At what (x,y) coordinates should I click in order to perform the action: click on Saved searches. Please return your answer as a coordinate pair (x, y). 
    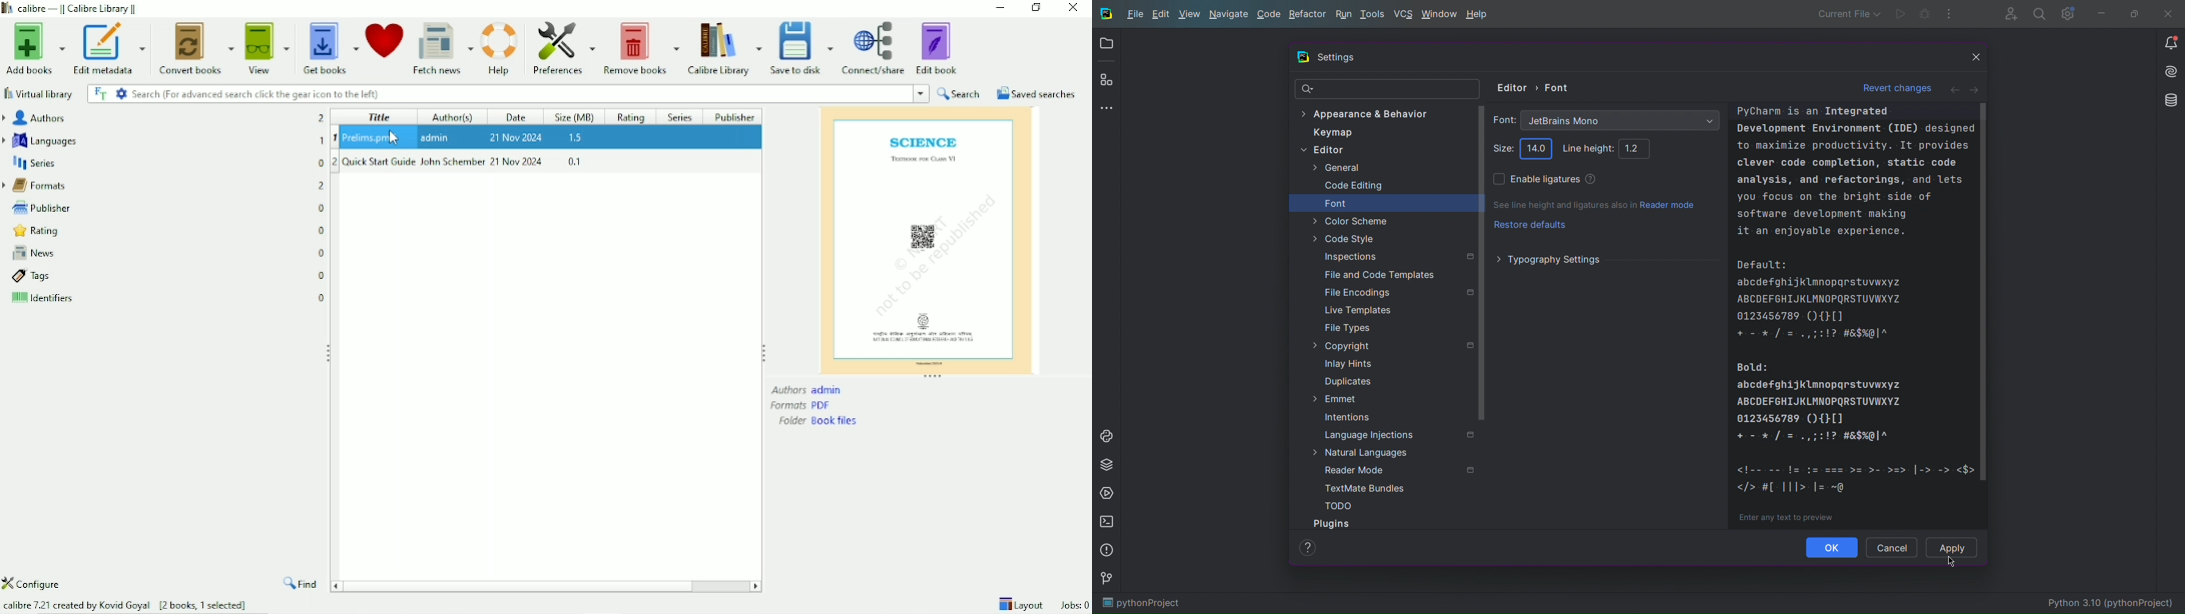
    Looking at the image, I should click on (1035, 93).